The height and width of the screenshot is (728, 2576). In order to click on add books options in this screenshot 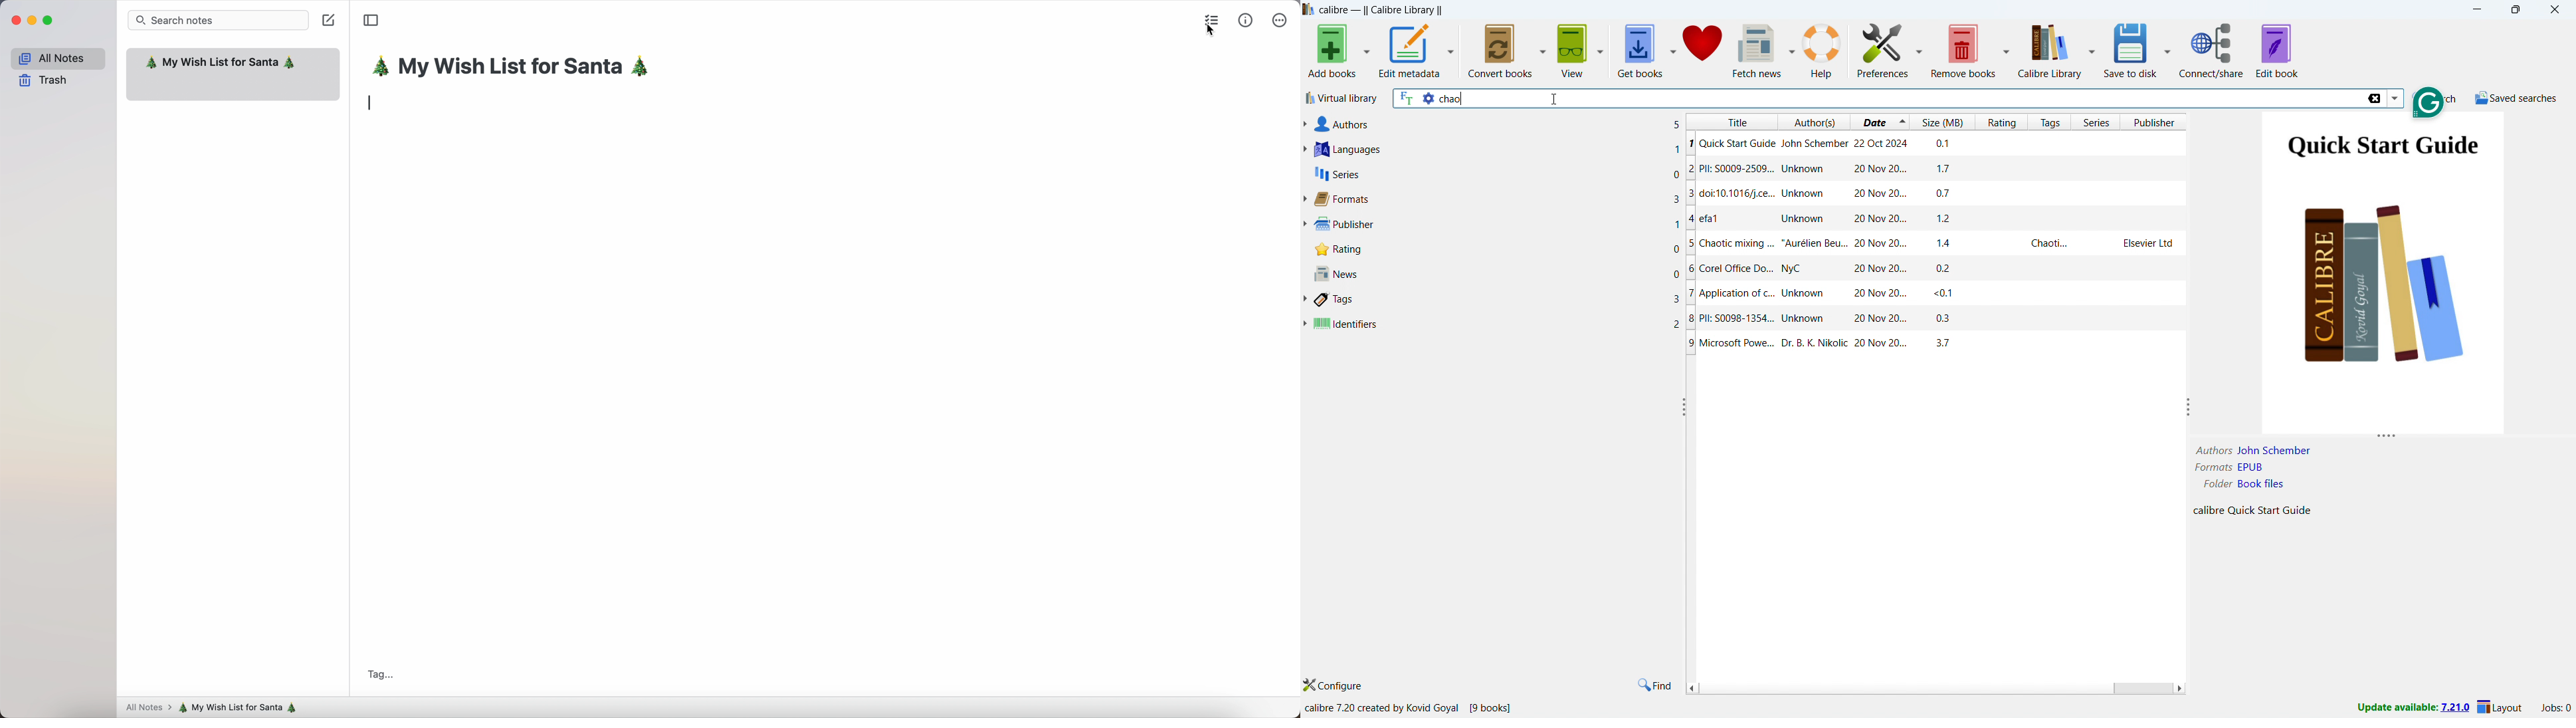, I will do `click(1367, 49)`.